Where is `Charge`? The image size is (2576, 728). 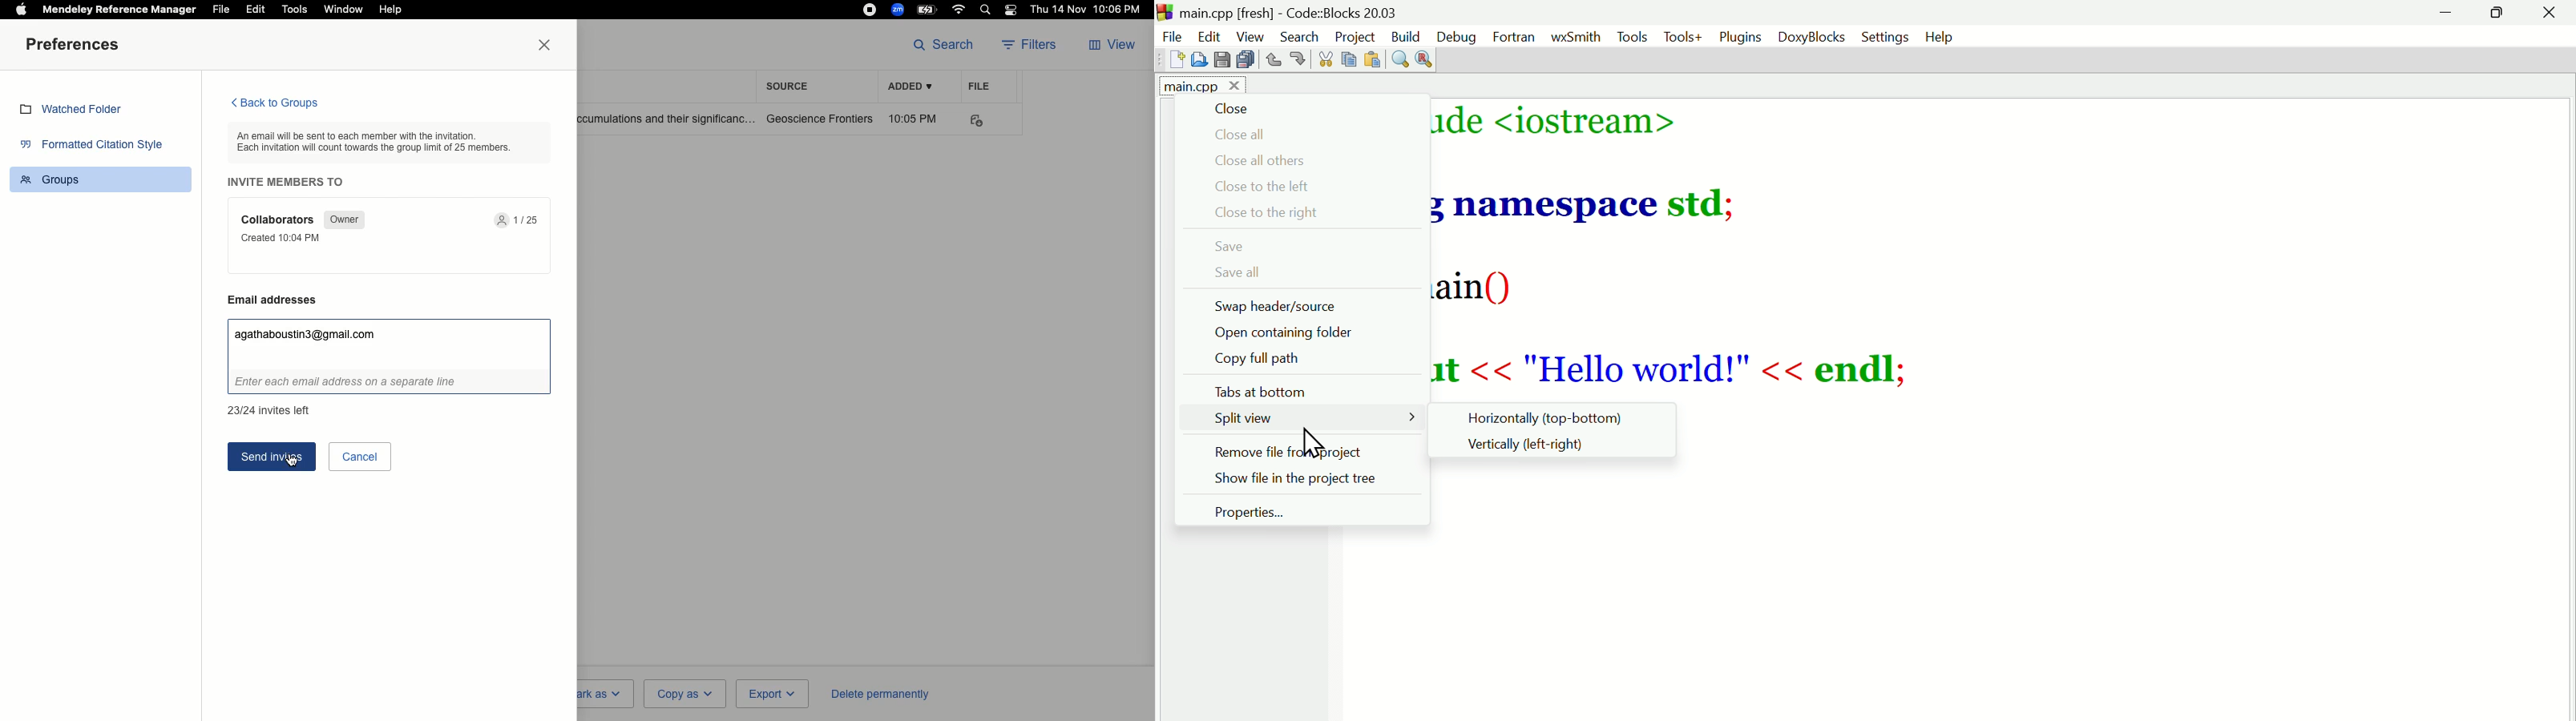
Charge is located at coordinates (929, 9).